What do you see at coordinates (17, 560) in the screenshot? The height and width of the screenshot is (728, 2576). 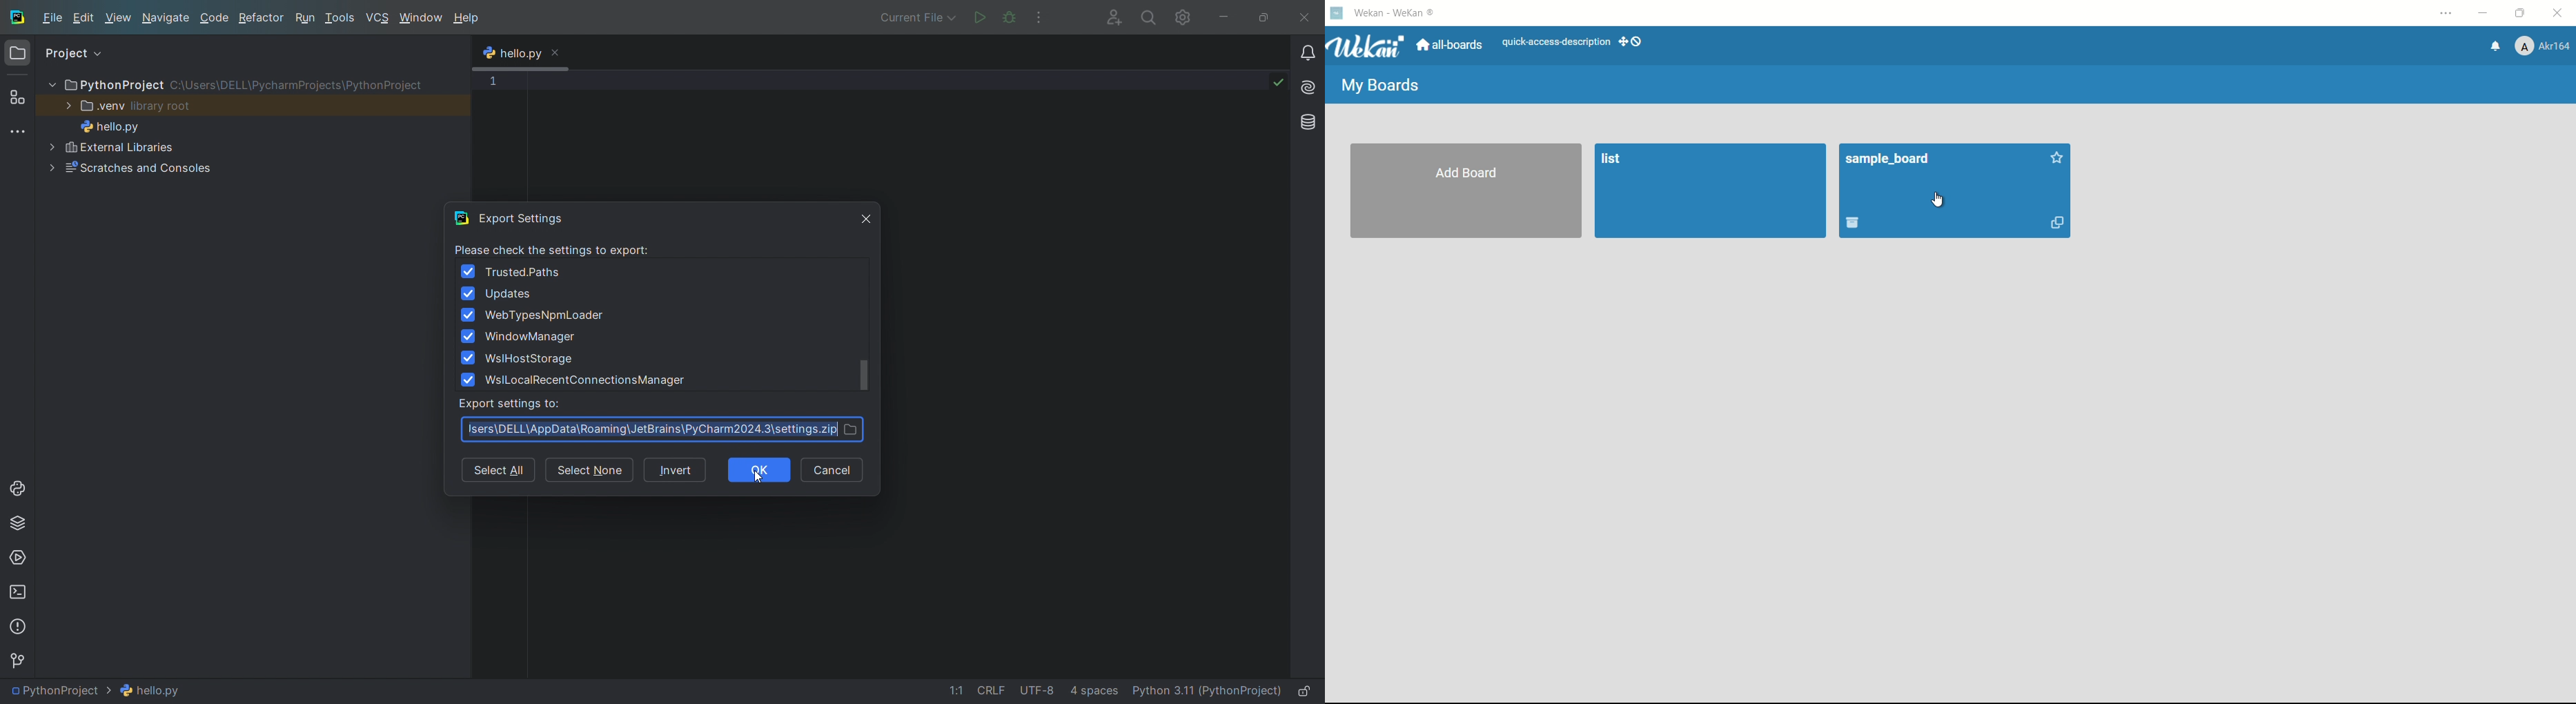 I see `services` at bounding box center [17, 560].